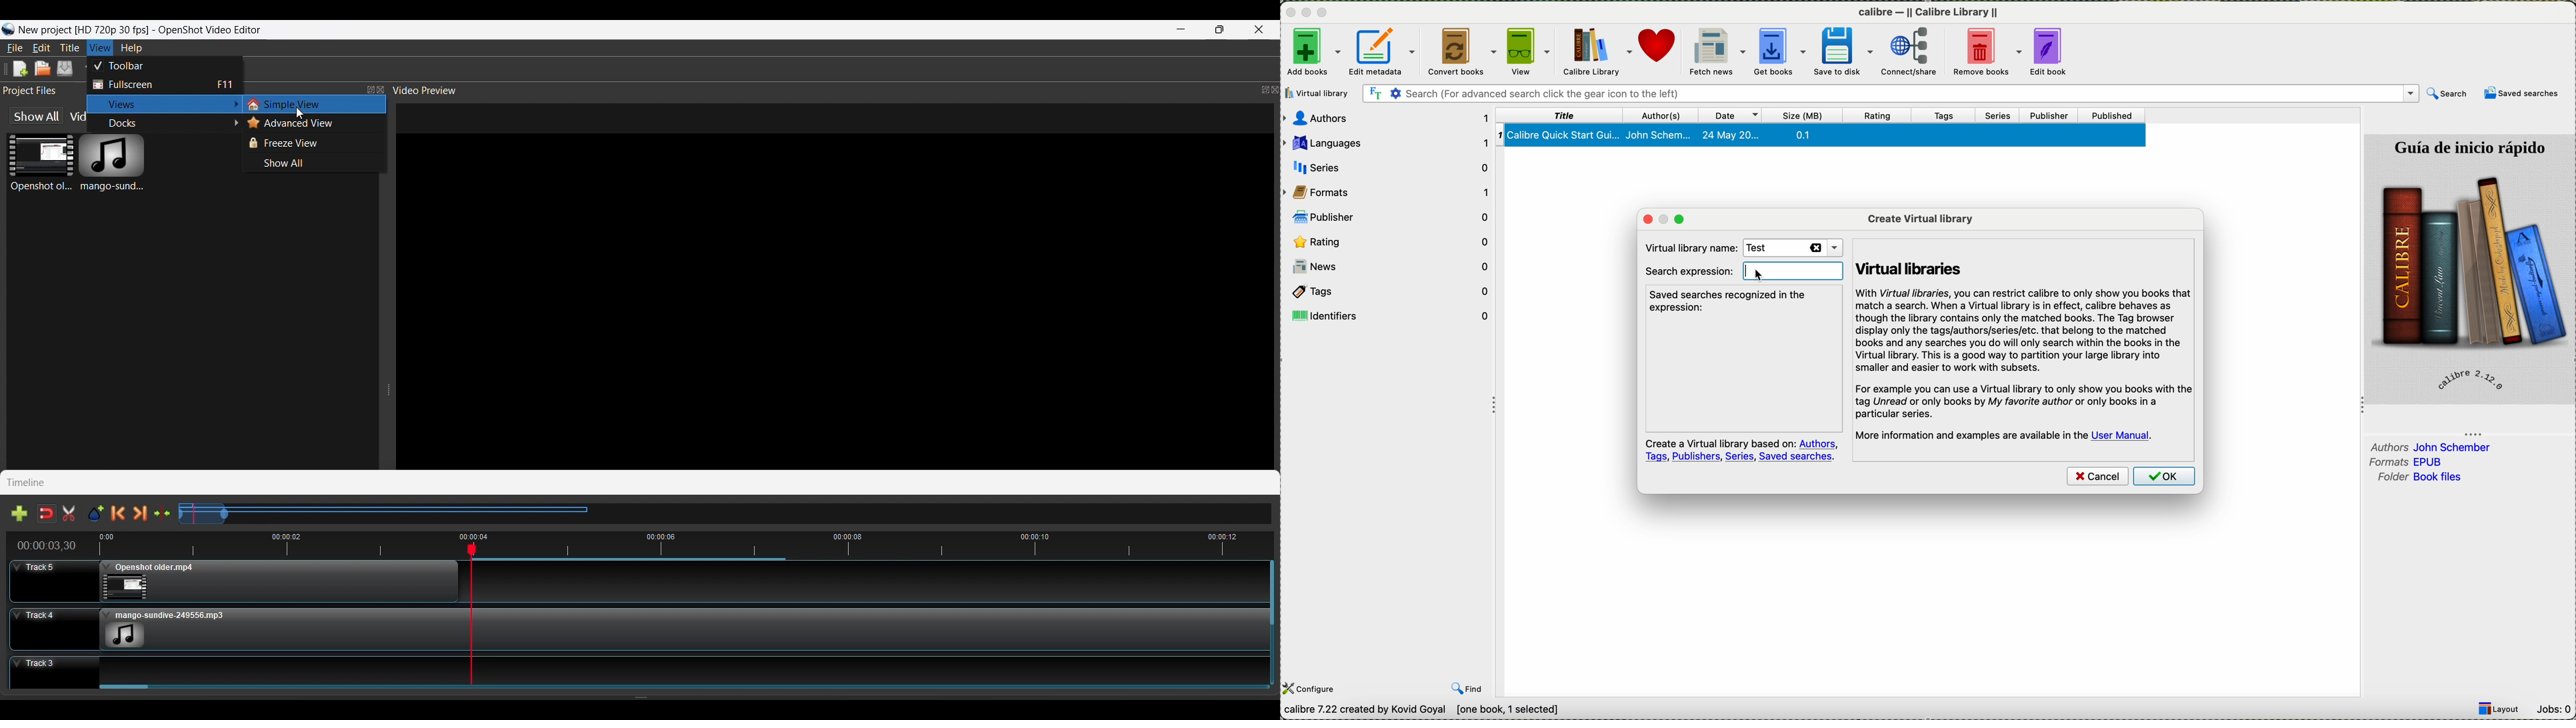  What do you see at coordinates (363, 90) in the screenshot?
I see `Maximize` at bounding box center [363, 90].